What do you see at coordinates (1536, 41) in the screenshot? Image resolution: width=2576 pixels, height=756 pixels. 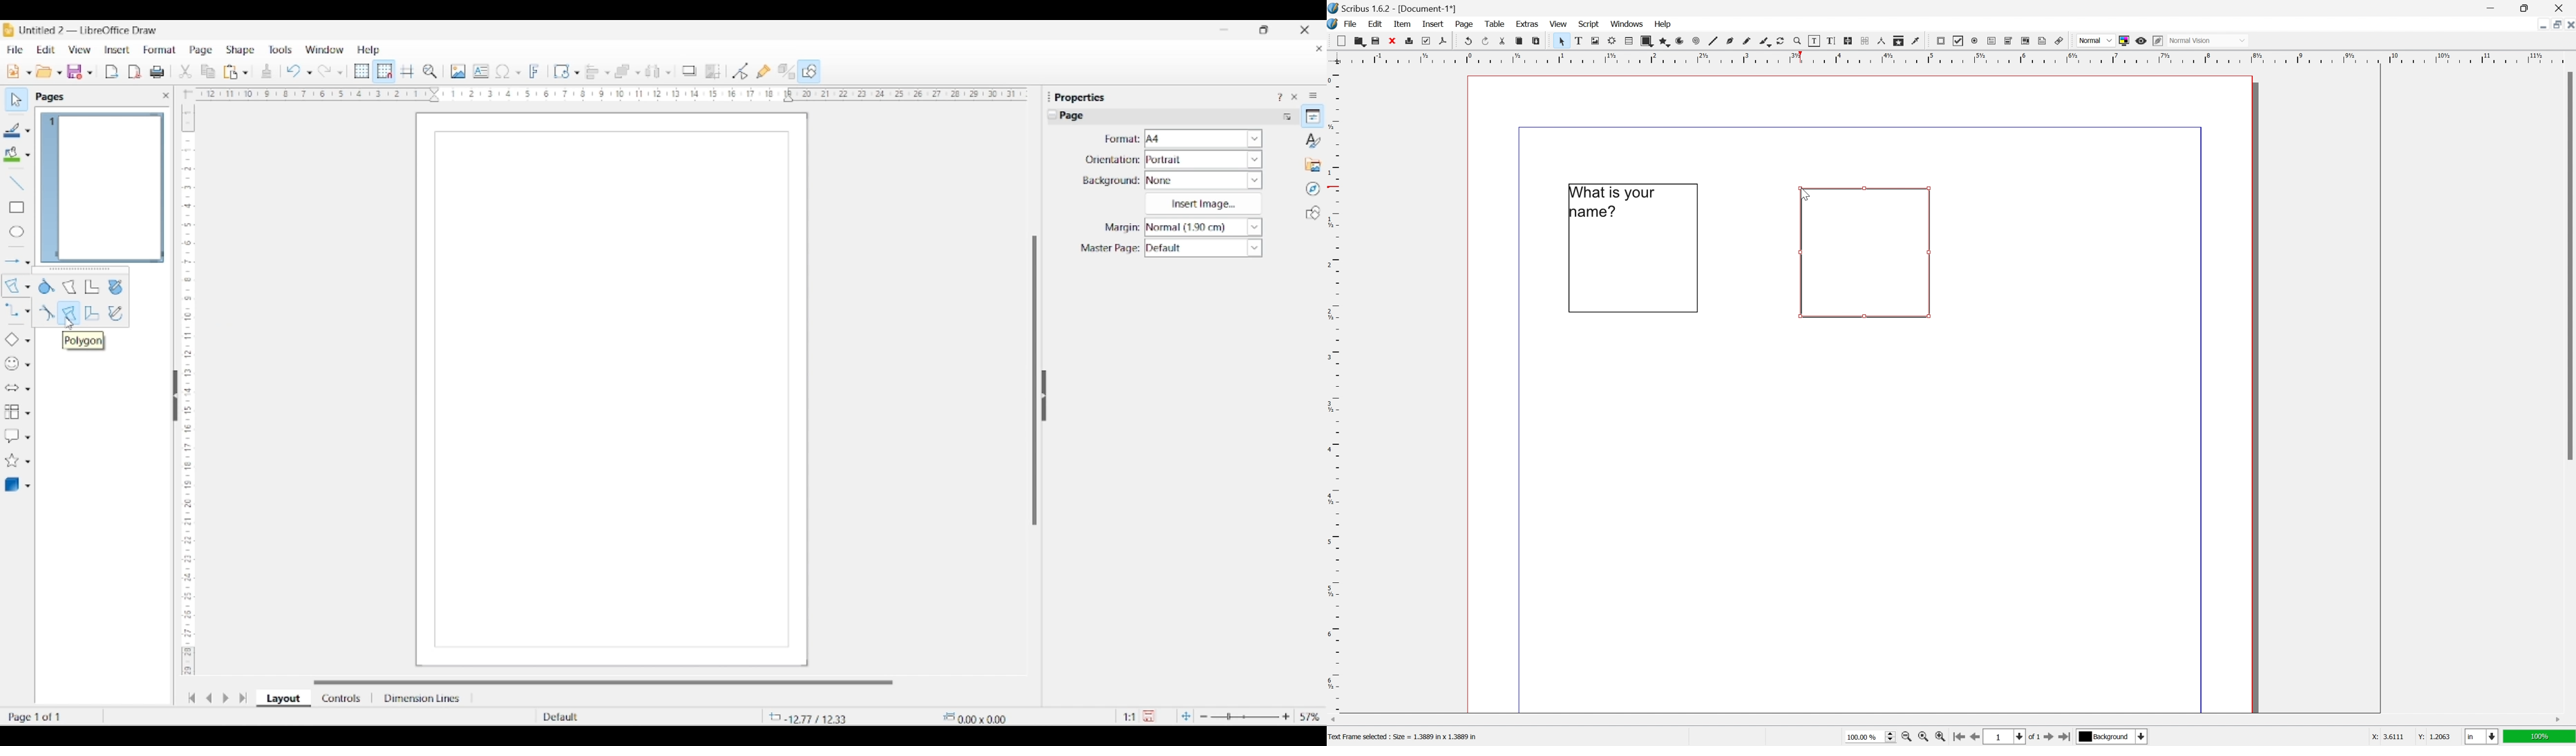 I see `paste` at bounding box center [1536, 41].